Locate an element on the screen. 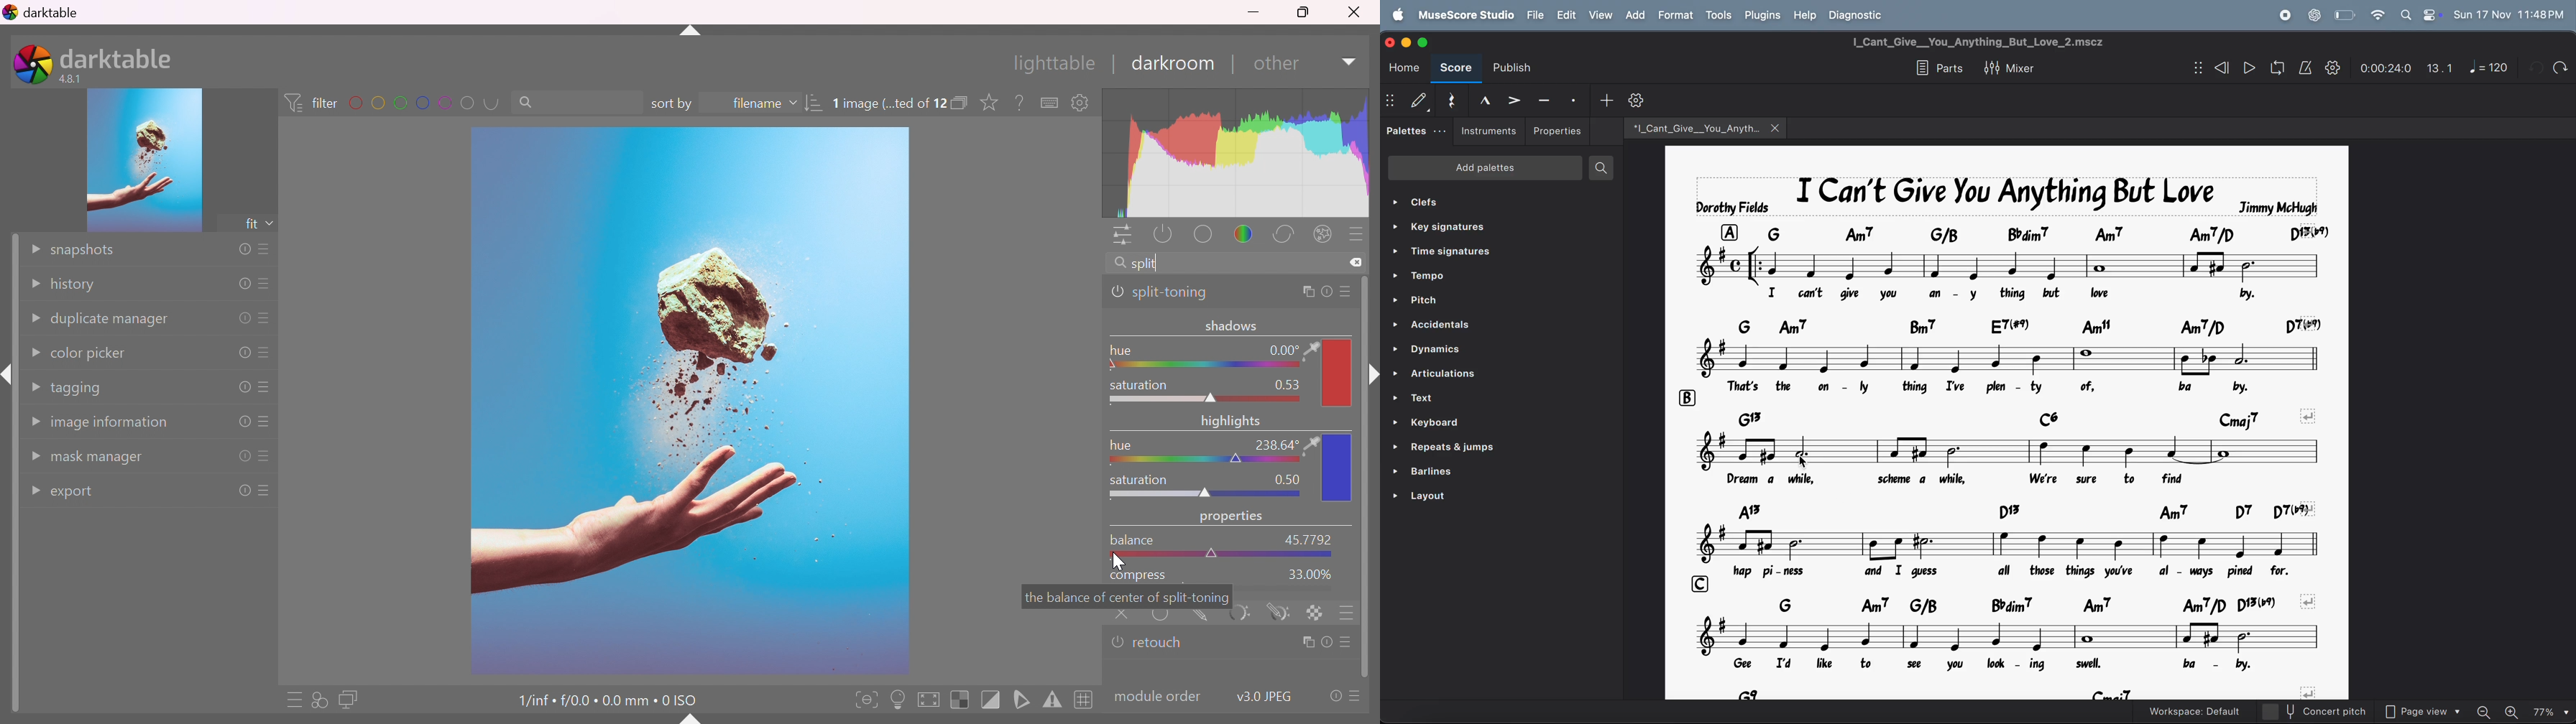  notes is located at coordinates (2004, 451).